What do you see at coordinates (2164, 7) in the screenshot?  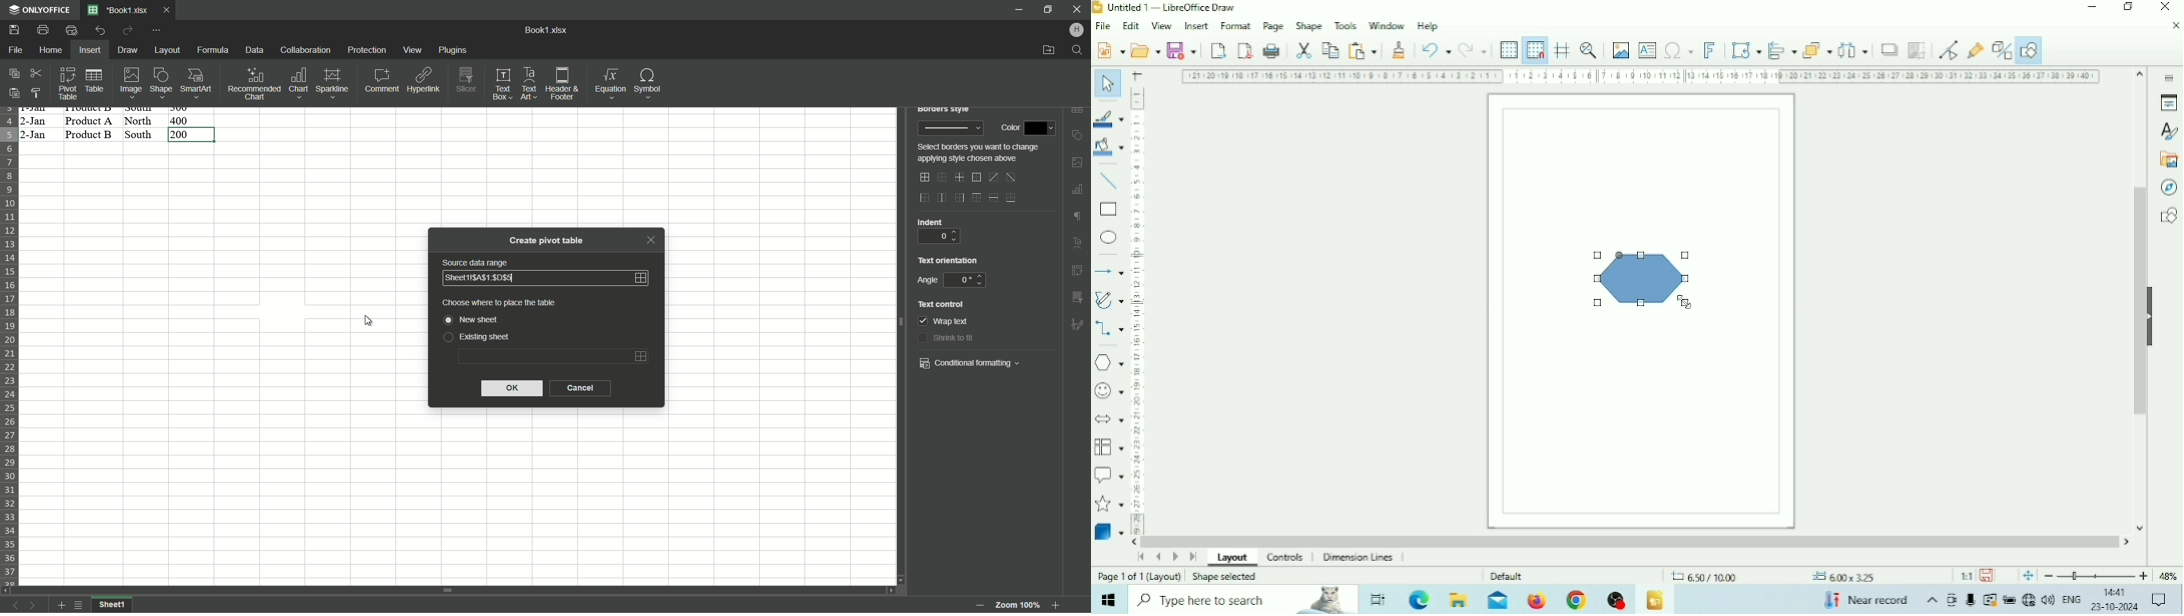 I see `Close` at bounding box center [2164, 7].